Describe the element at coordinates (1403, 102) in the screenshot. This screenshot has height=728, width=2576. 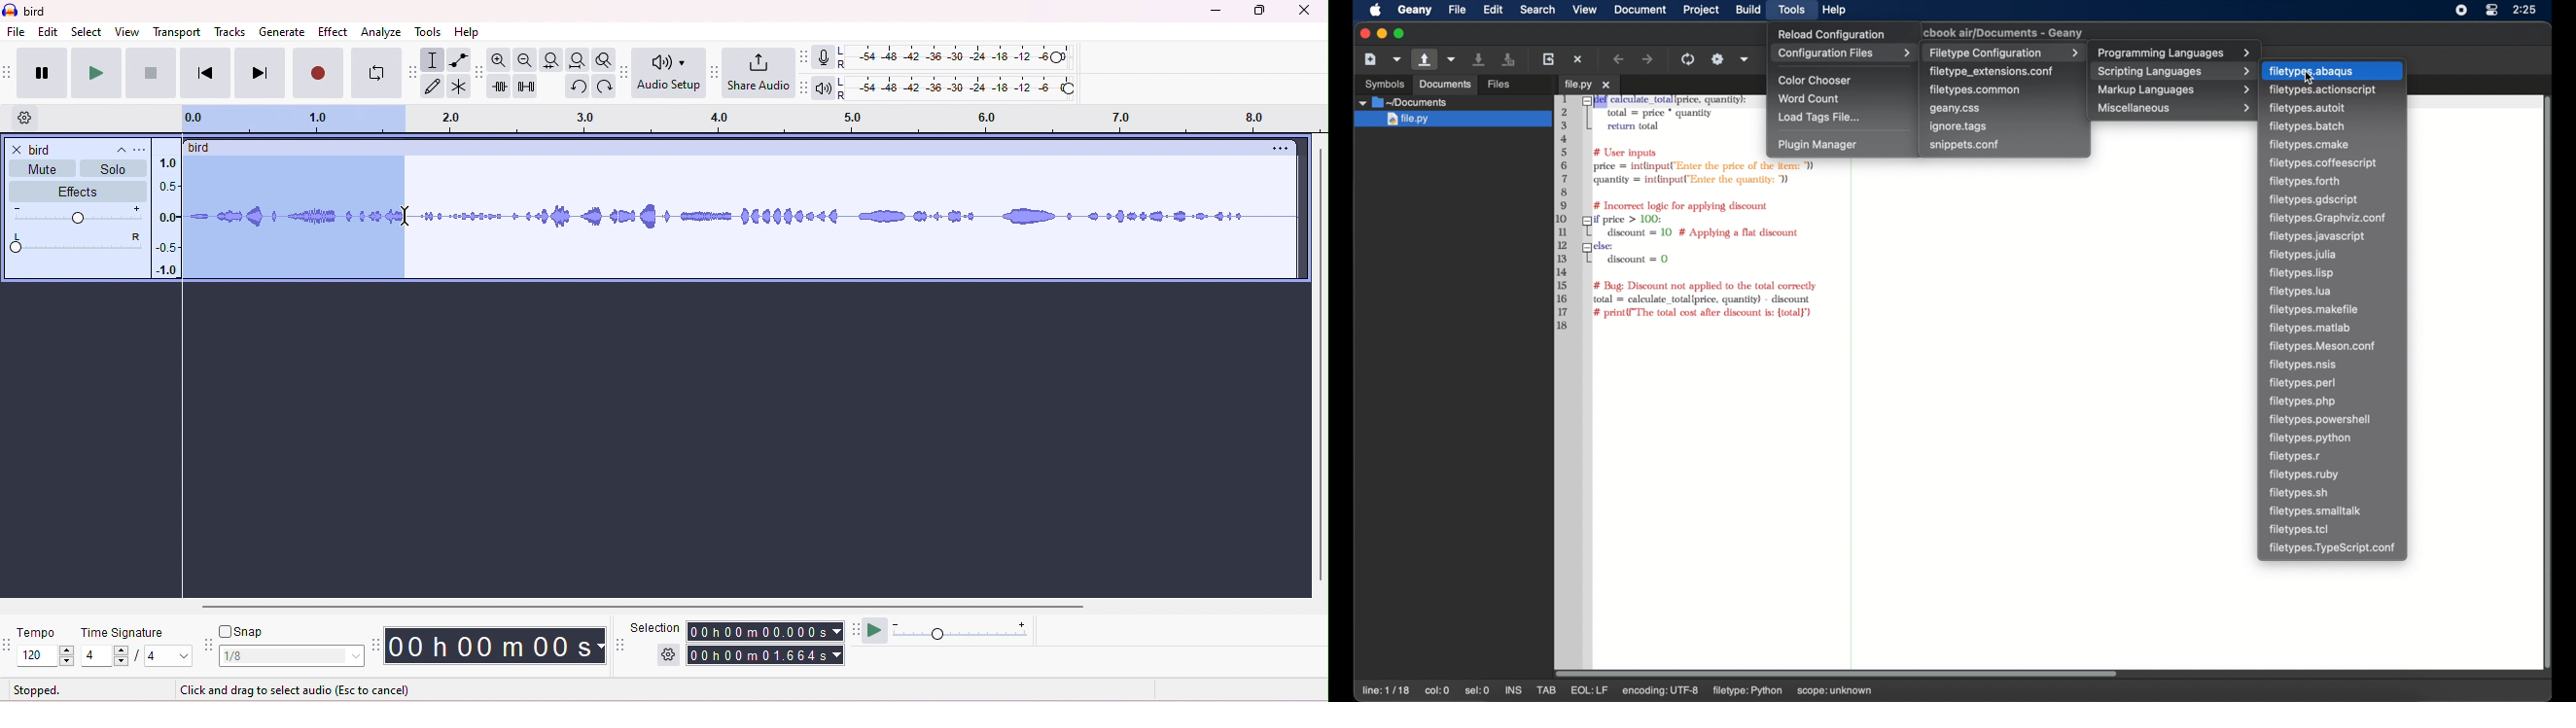
I see `documents` at that location.